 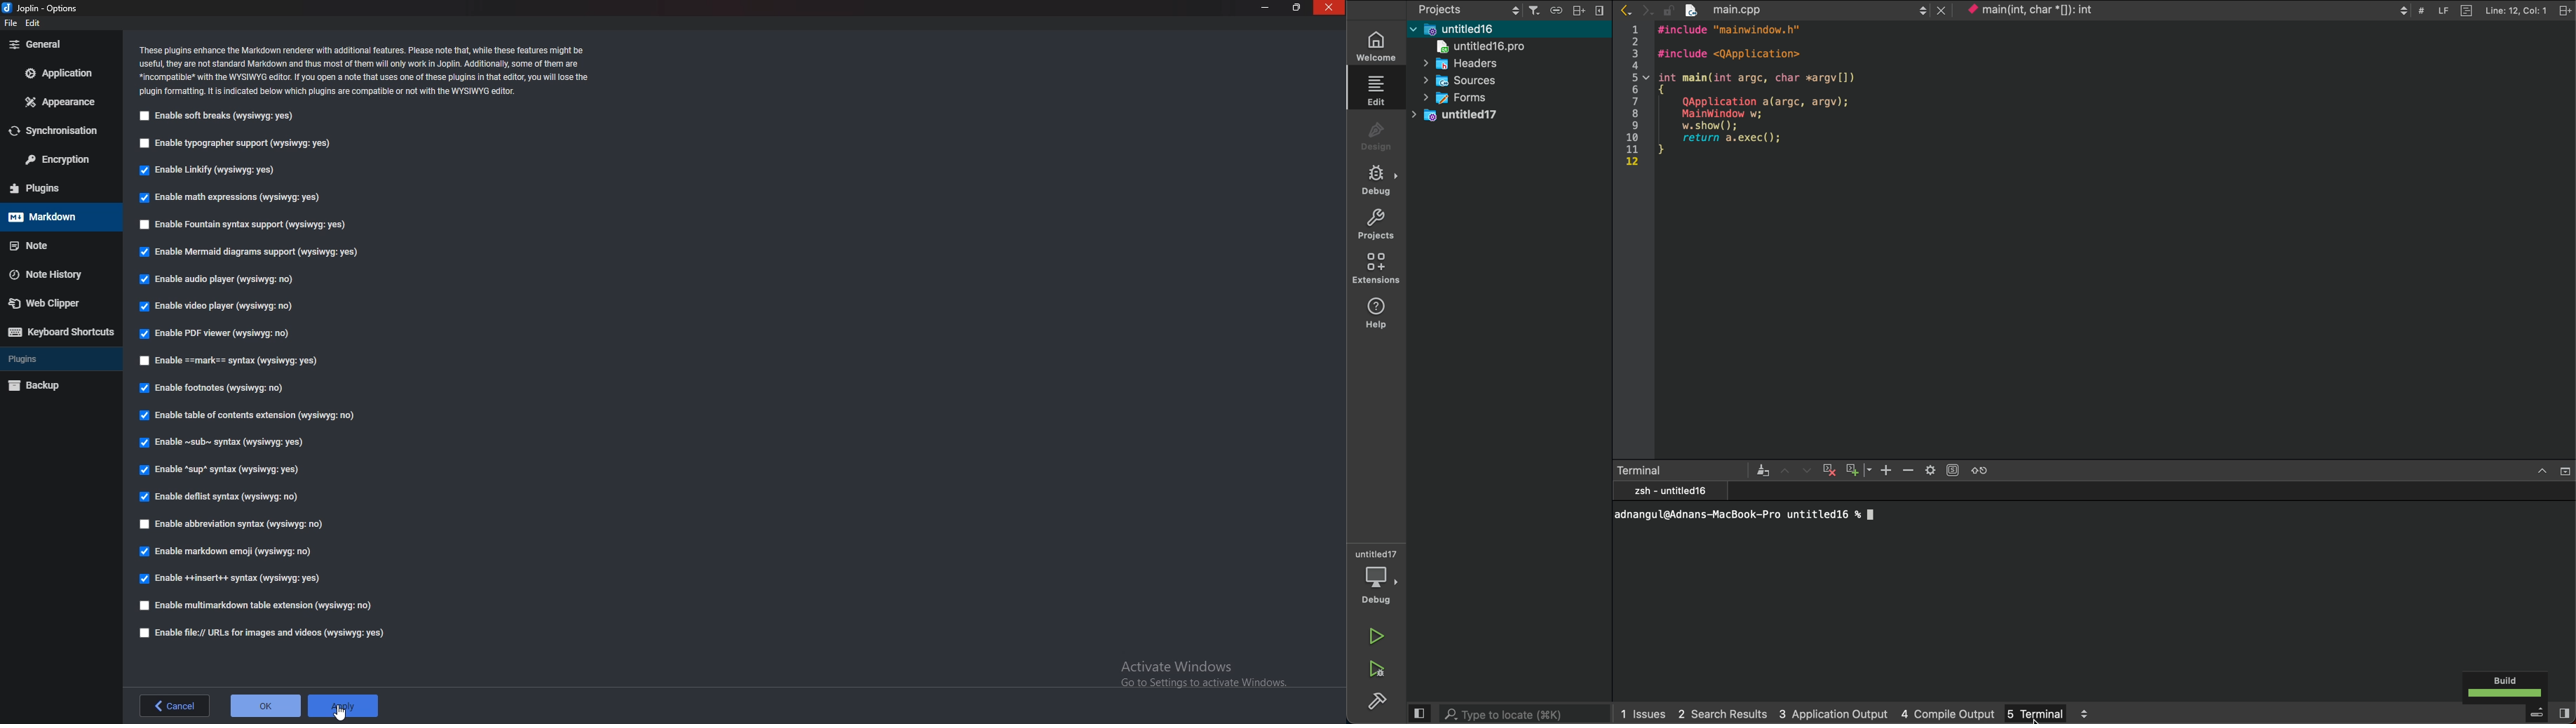 What do you see at coordinates (2566, 470) in the screenshot?
I see `close slide bar` at bounding box center [2566, 470].